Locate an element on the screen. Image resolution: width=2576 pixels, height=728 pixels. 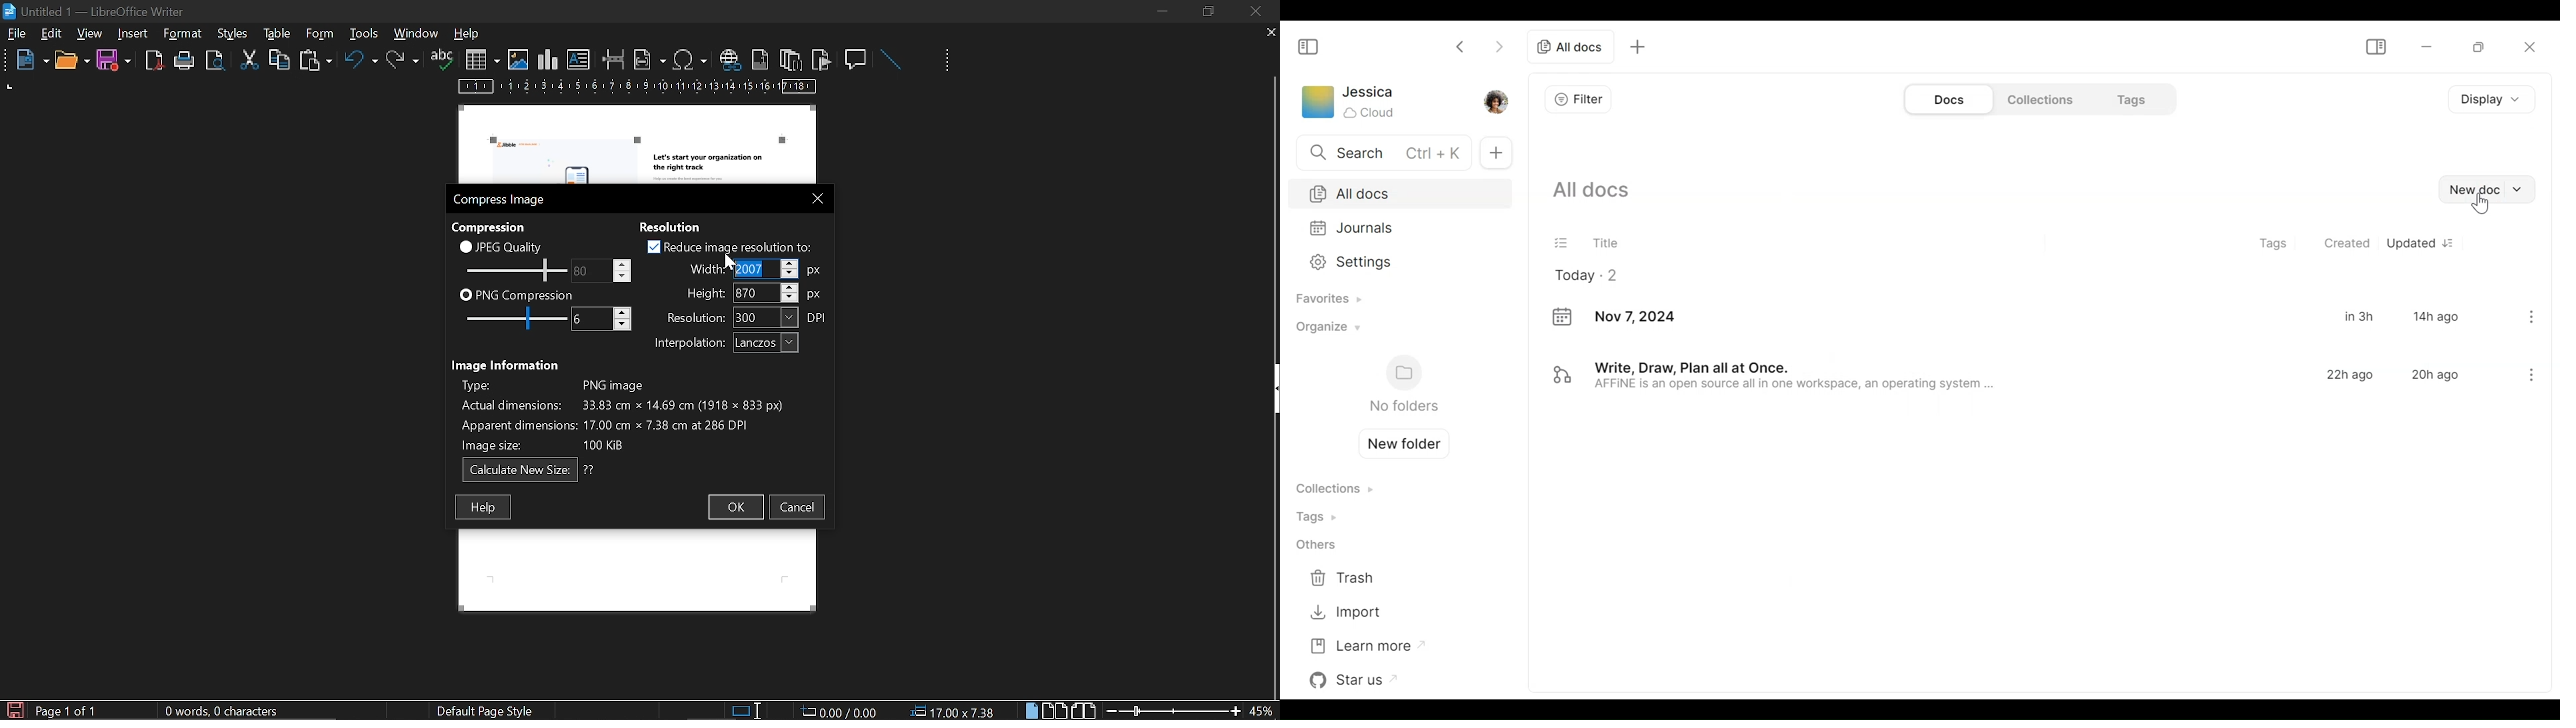
tools is located at coordinates (186, 34).